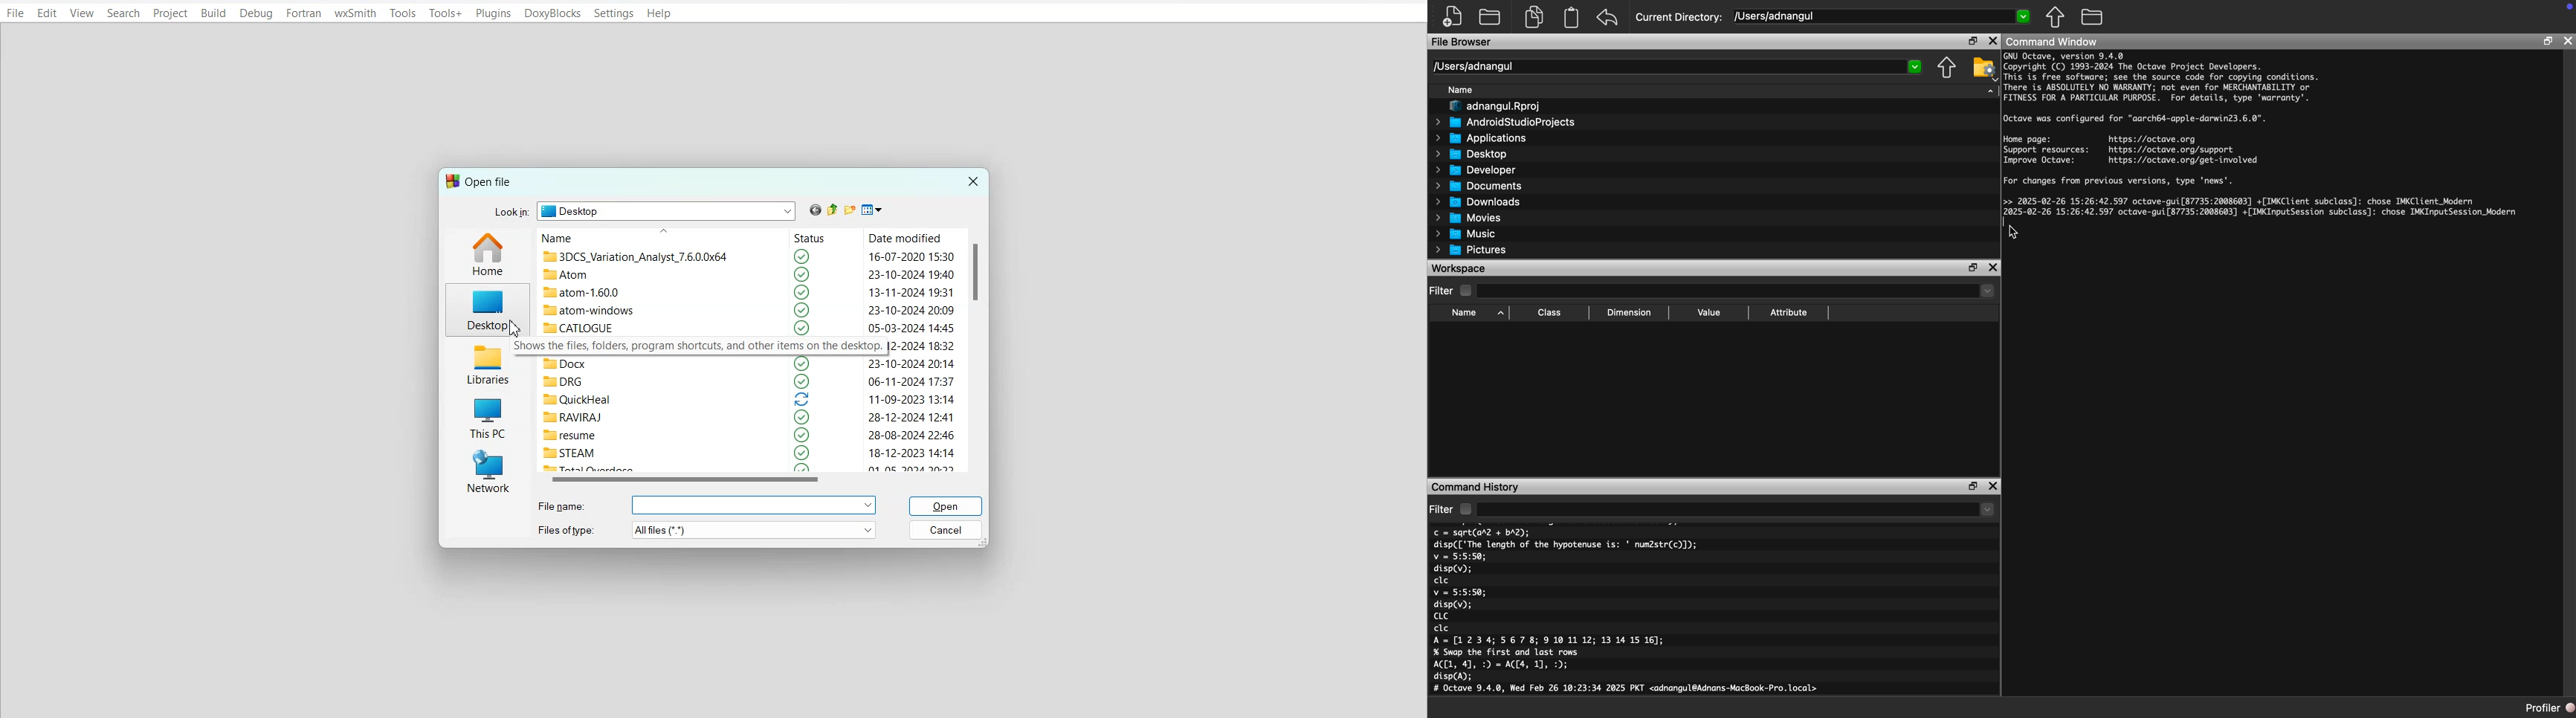 This screenshot has height=728, width=2576. What do you see at coordinates (15, 13) in the screenshot?
I see `File` at bounding box center [15, 13].